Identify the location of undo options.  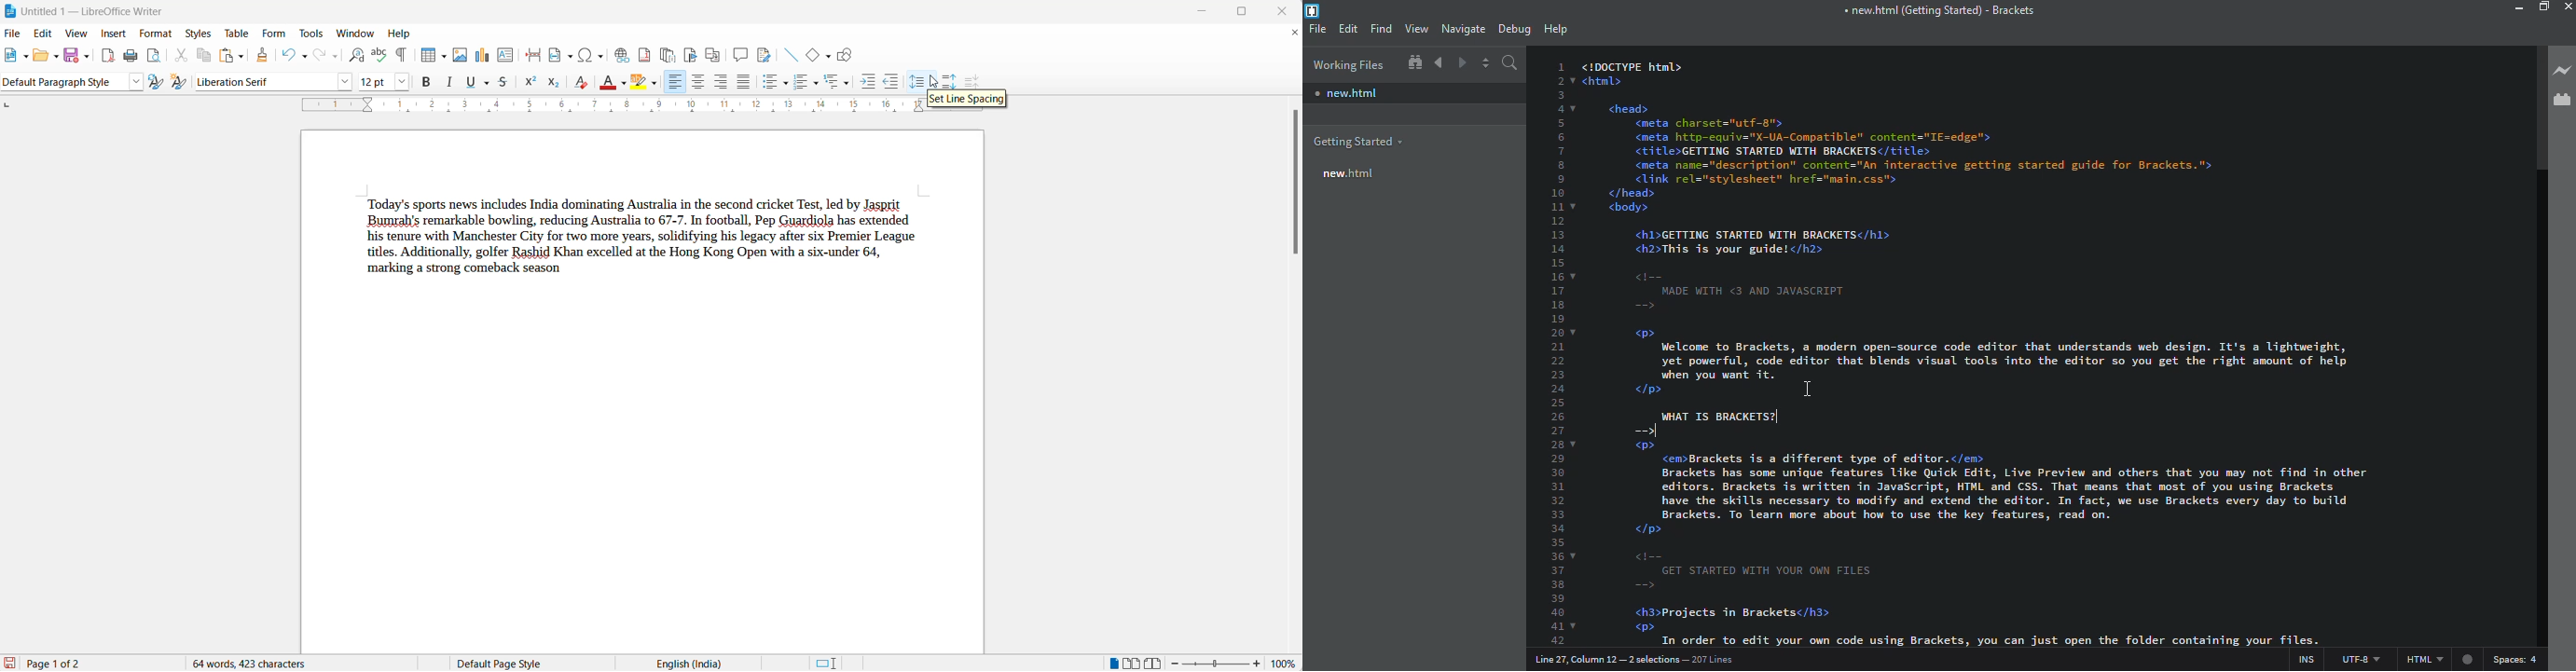
(303, 56).